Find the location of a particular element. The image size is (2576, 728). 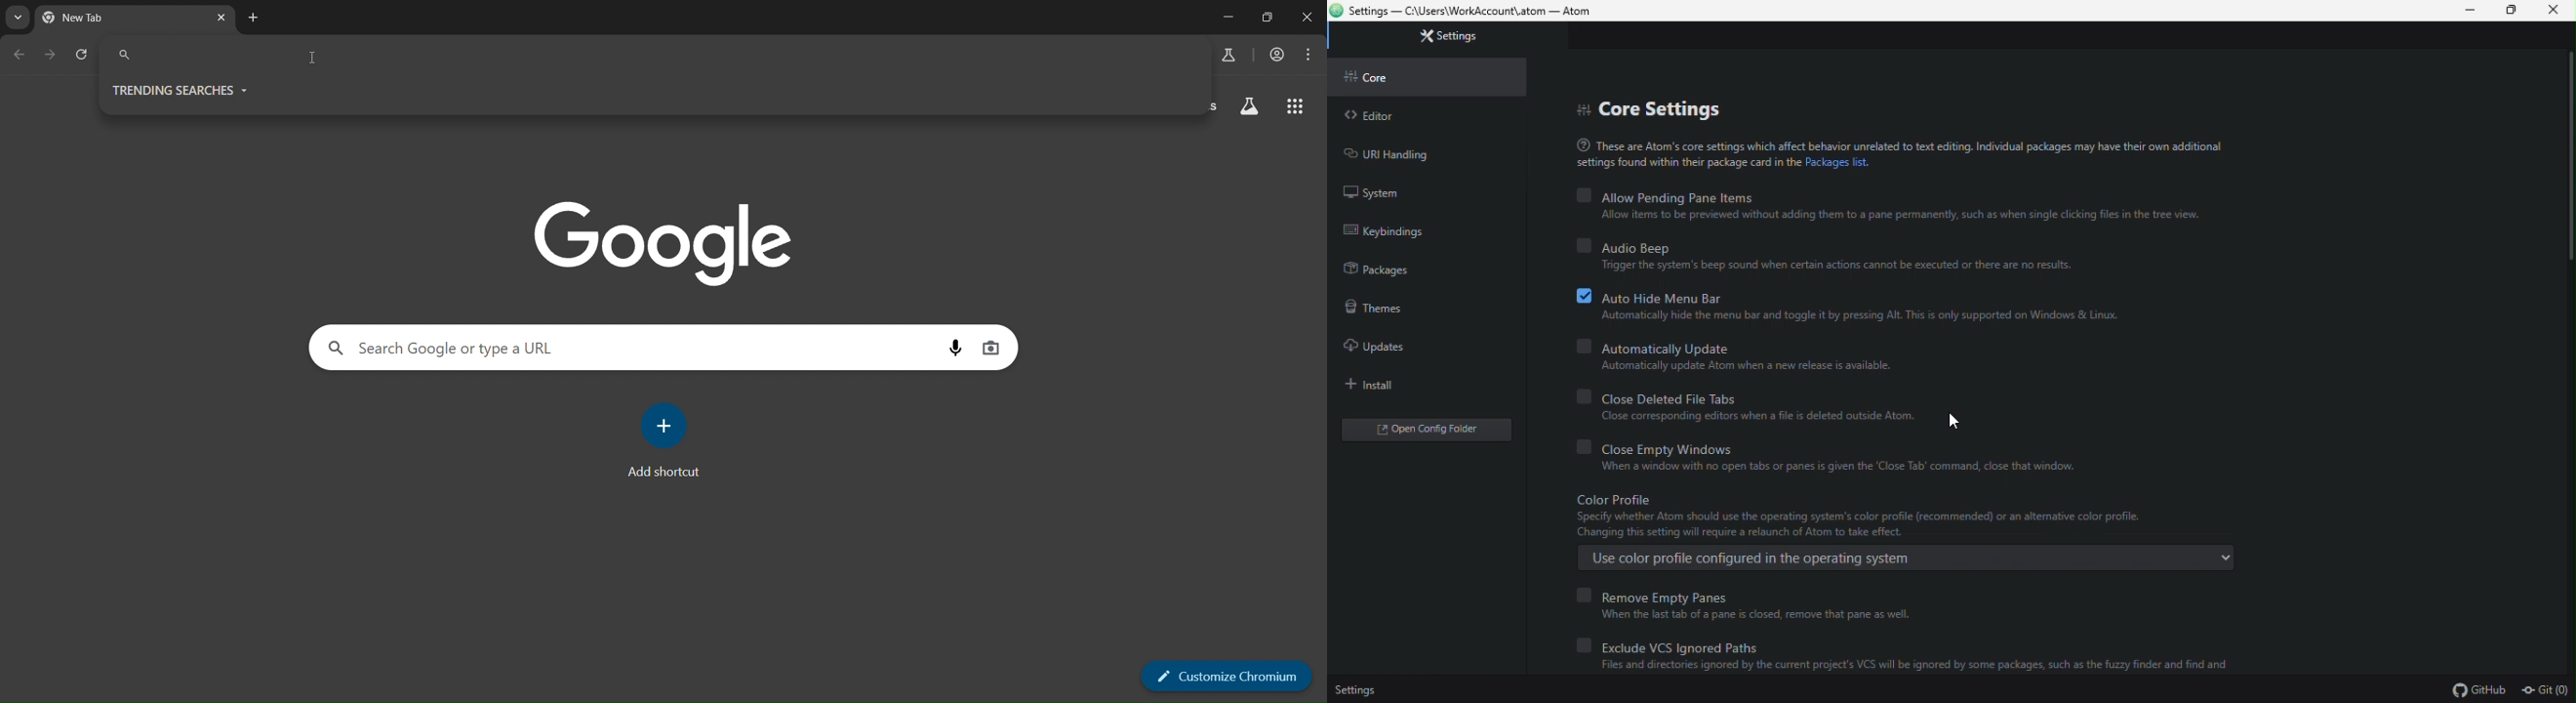

Maximize is located at coordinates (1267, 17).